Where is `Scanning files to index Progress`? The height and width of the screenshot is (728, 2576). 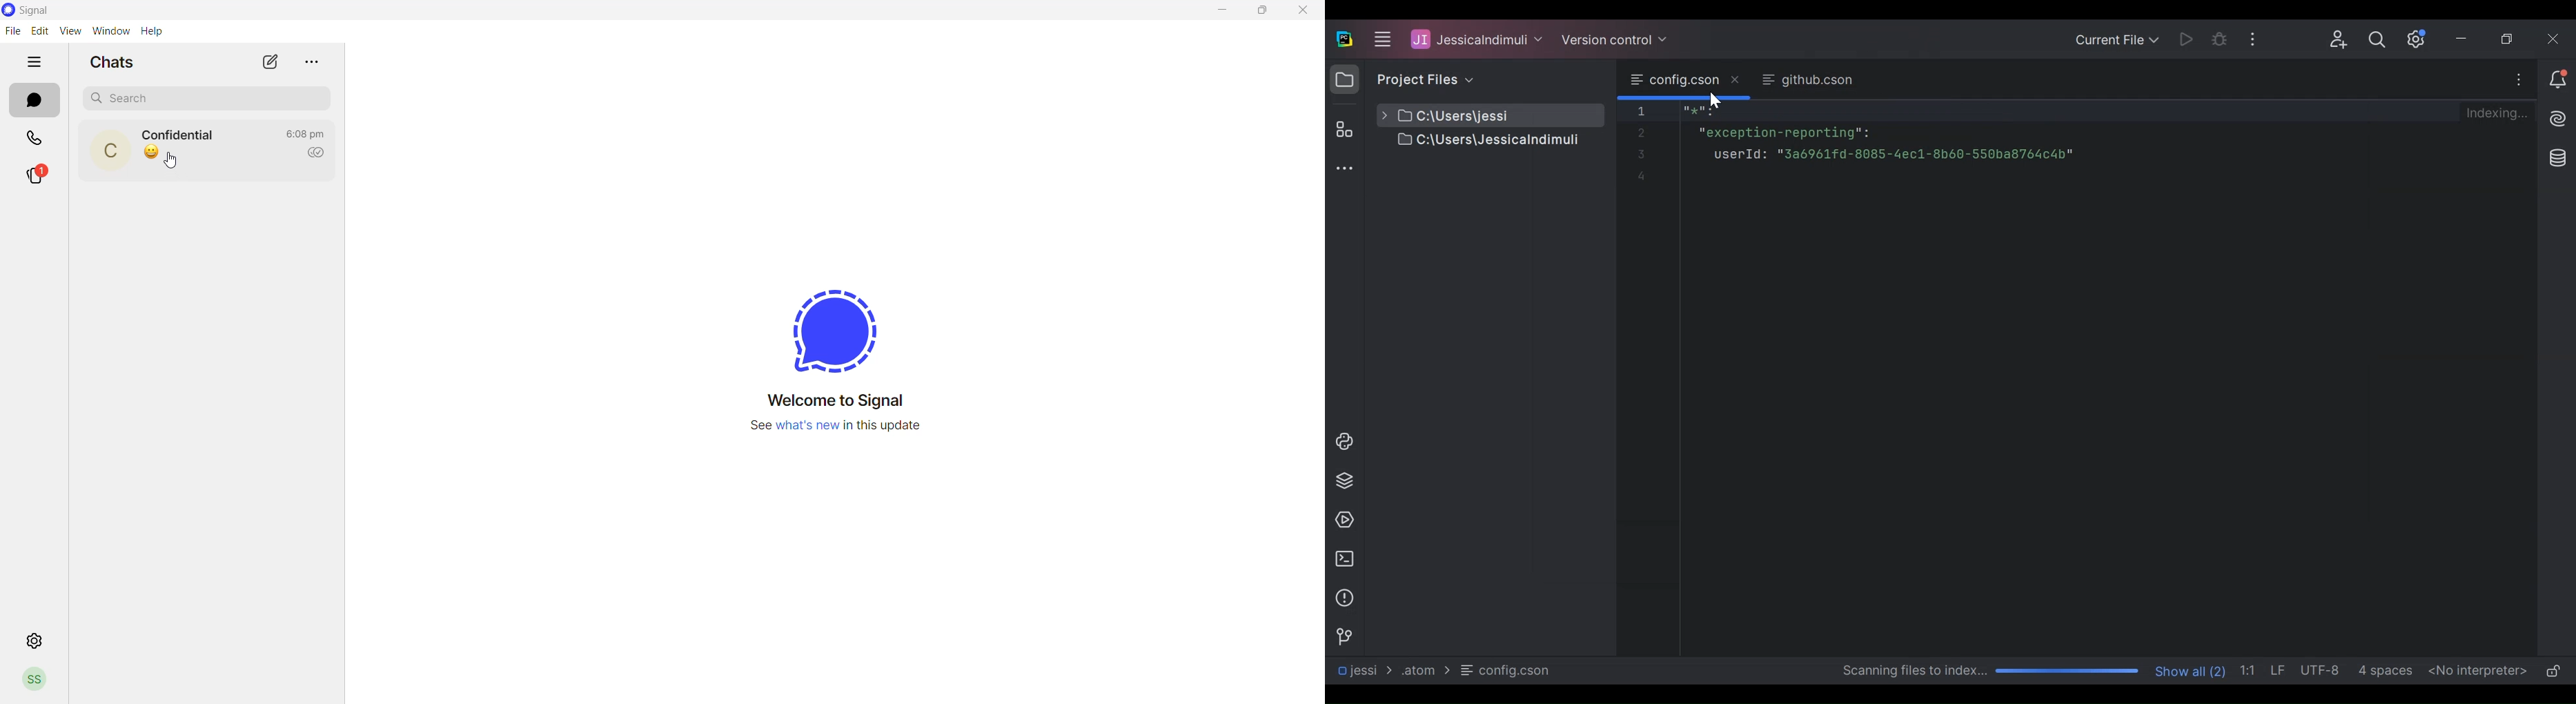
Scanning files to index Progress is located at coordinates (1987, 671).